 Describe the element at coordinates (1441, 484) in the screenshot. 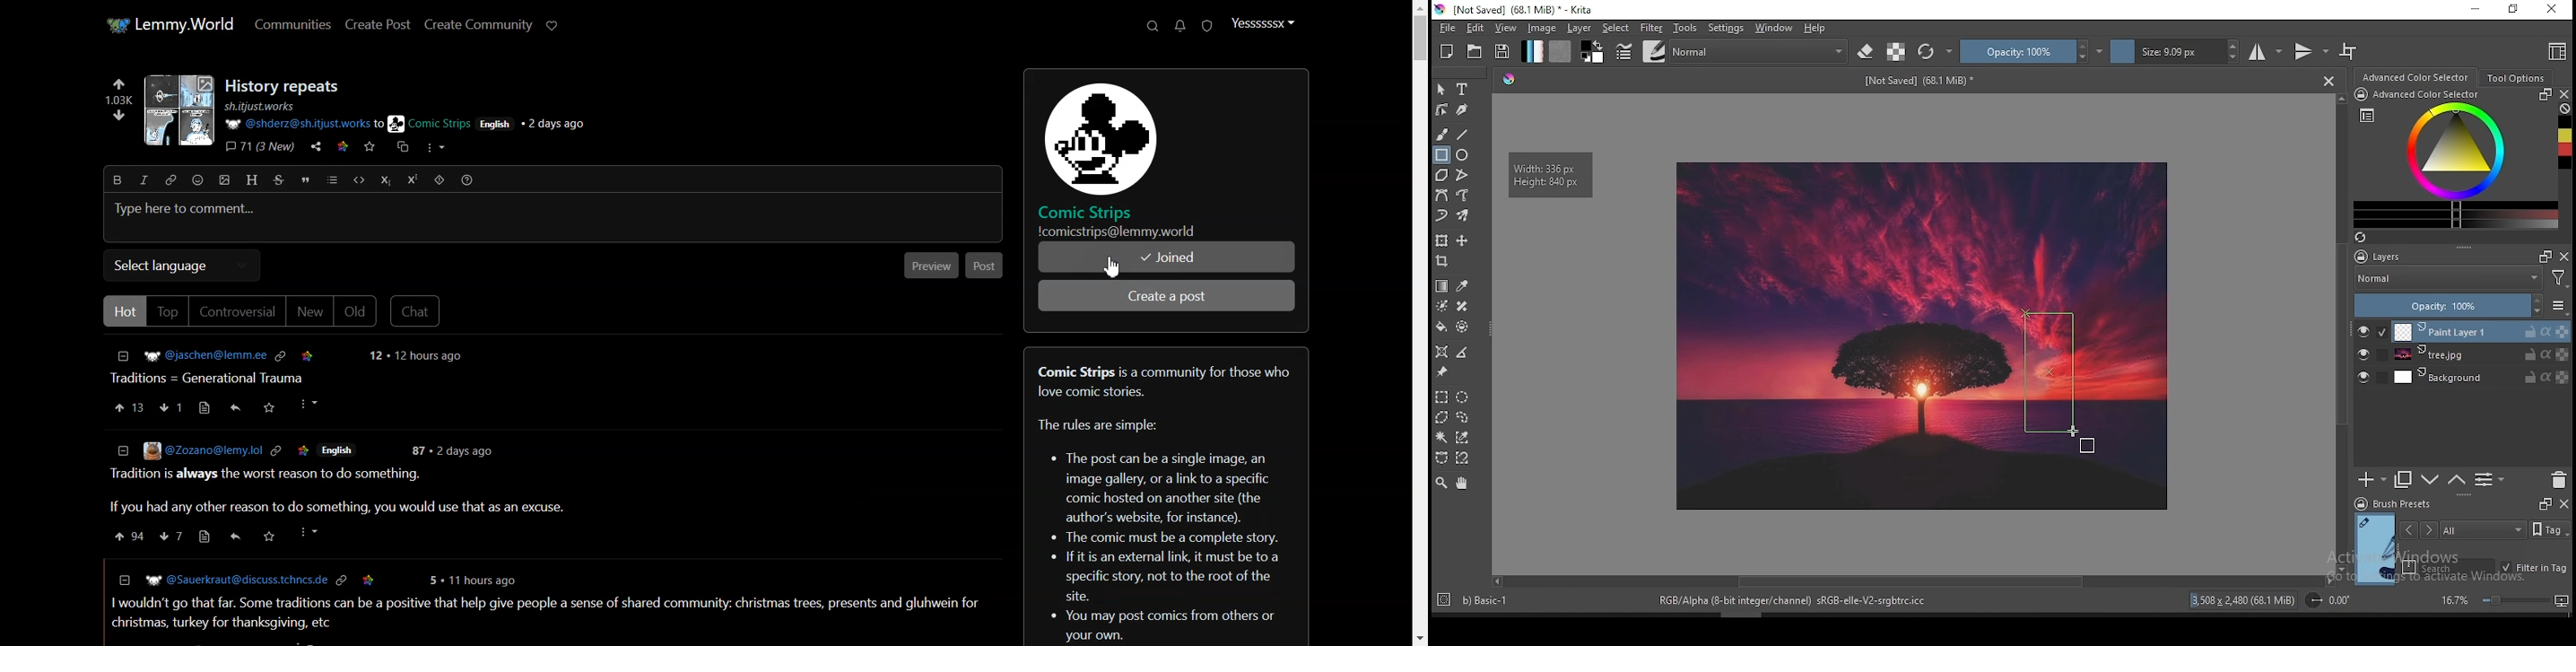

I see `zoom tool` at that location.